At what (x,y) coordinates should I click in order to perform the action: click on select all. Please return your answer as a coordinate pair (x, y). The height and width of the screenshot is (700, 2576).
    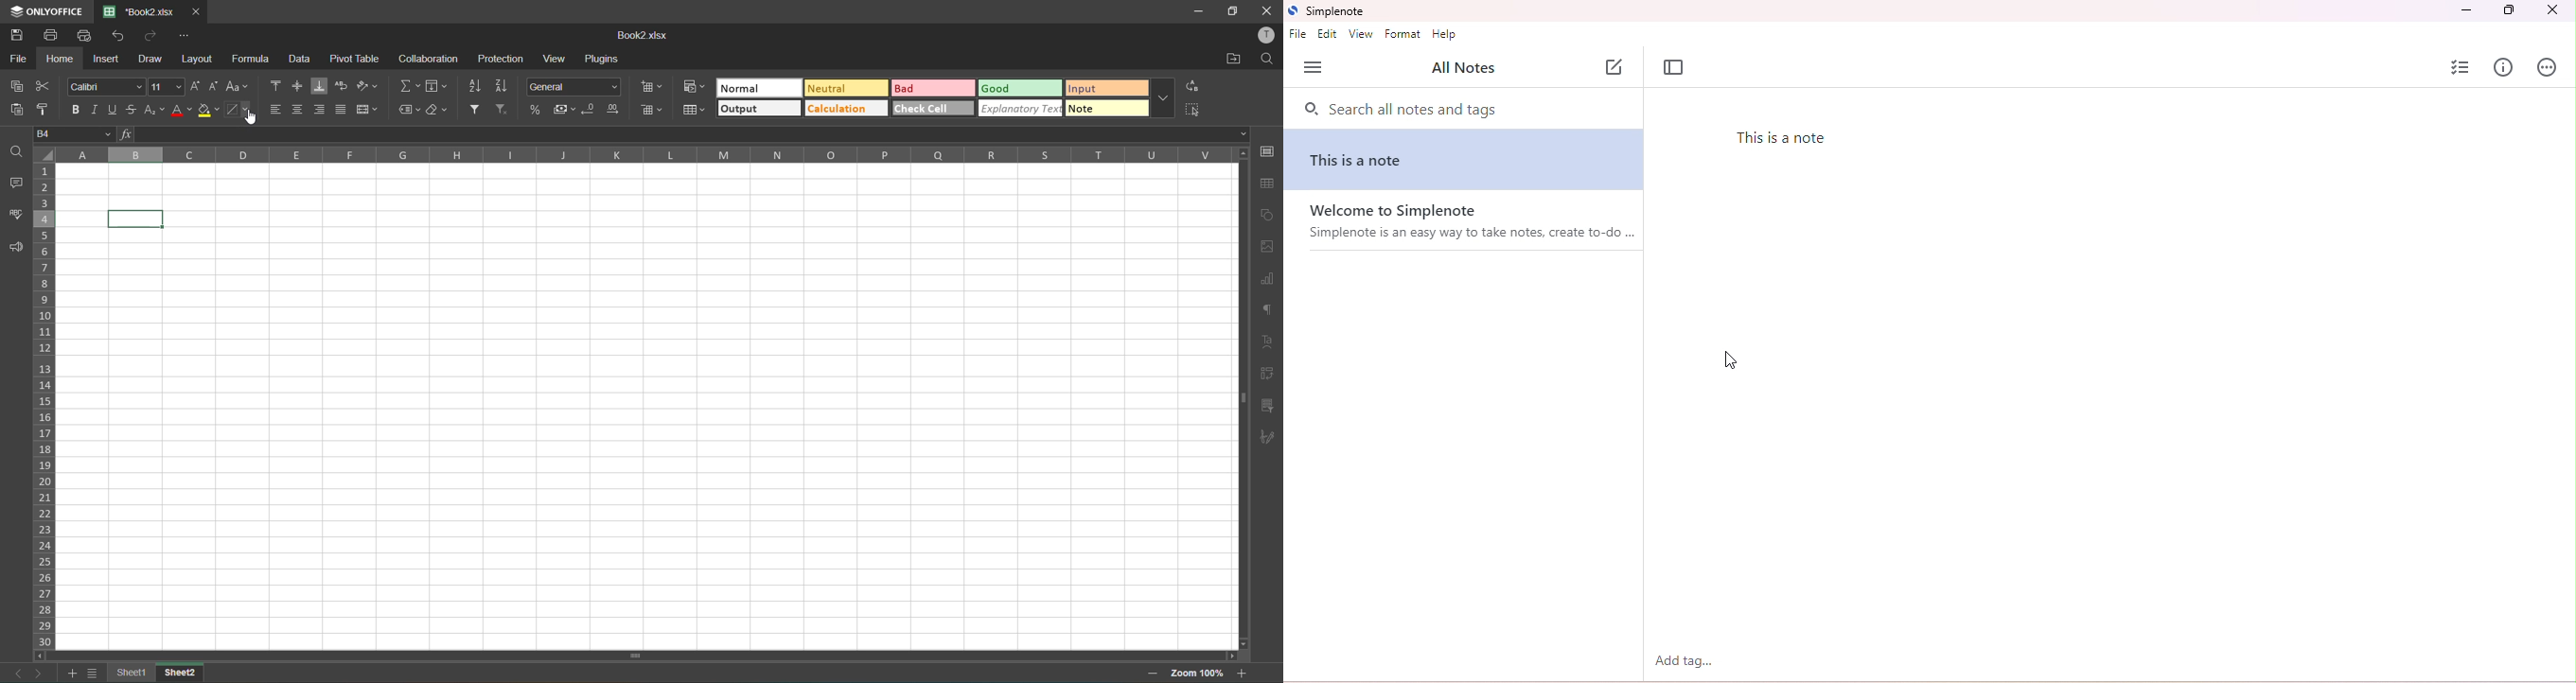
    Looking at the image, I should click on (1193, 109).